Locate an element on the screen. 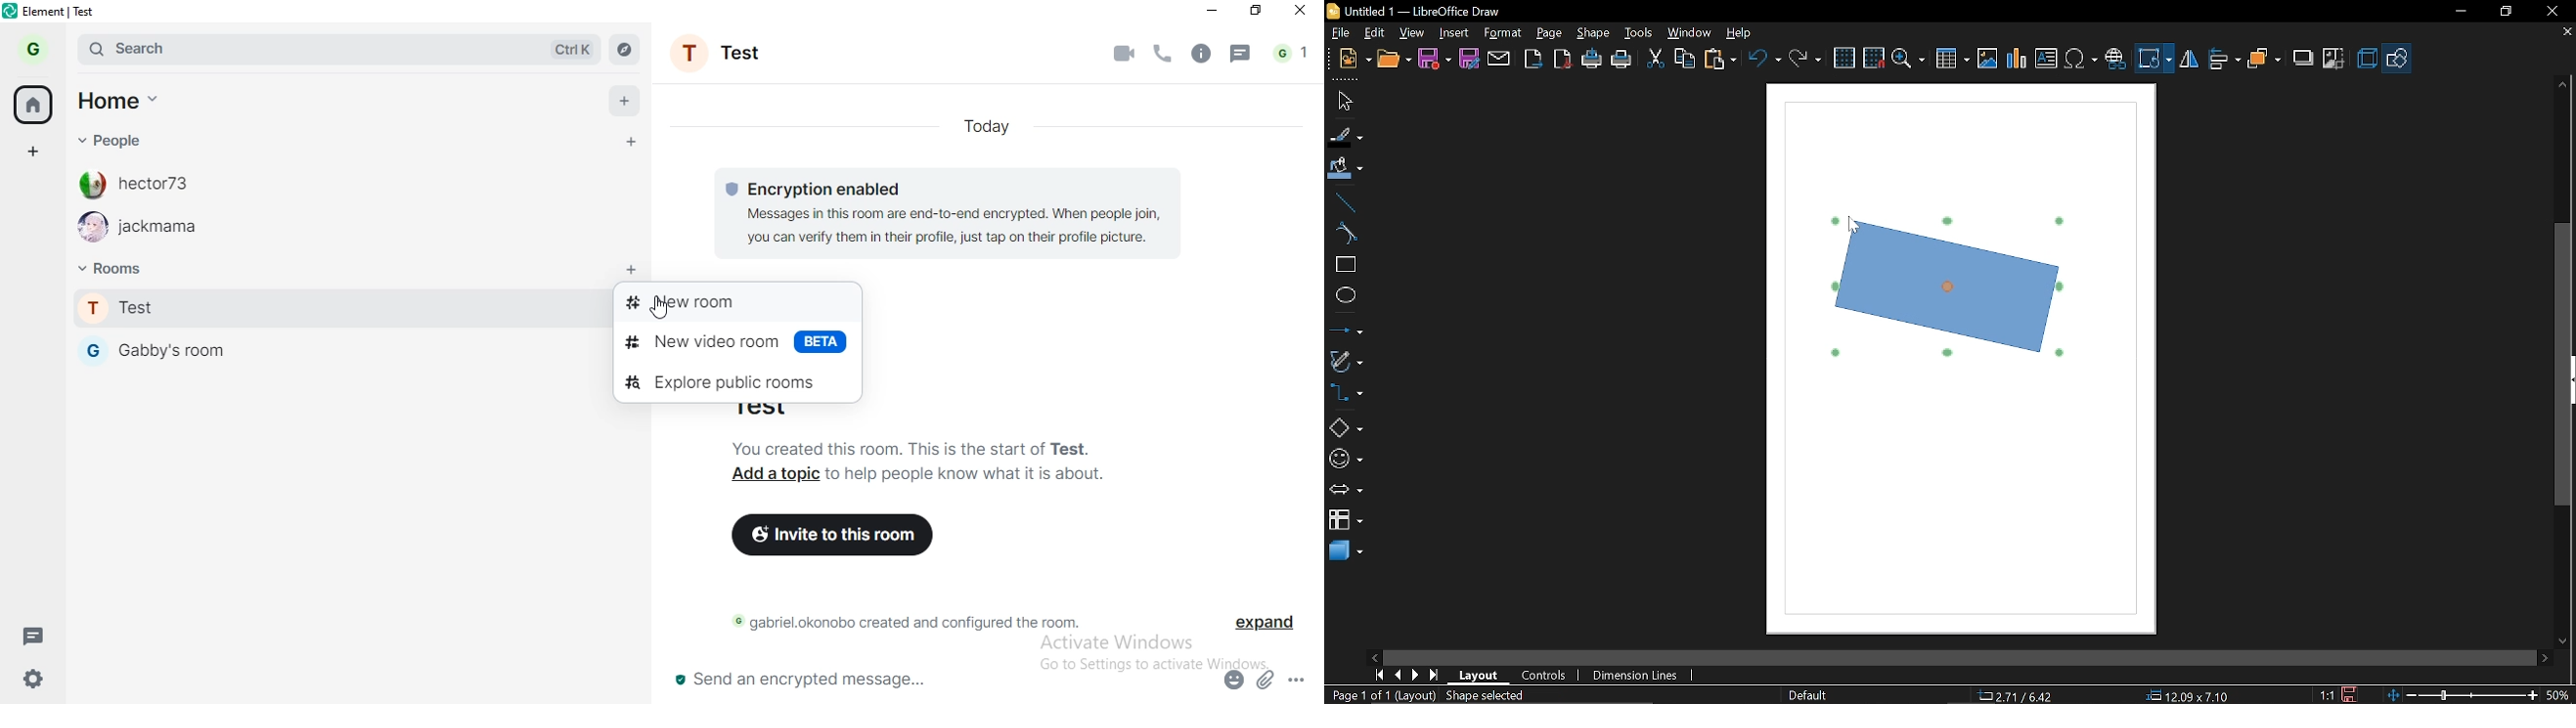 The height and width of the screenshot is (728, 2576). arrange is located at coordinates (2265, 58).